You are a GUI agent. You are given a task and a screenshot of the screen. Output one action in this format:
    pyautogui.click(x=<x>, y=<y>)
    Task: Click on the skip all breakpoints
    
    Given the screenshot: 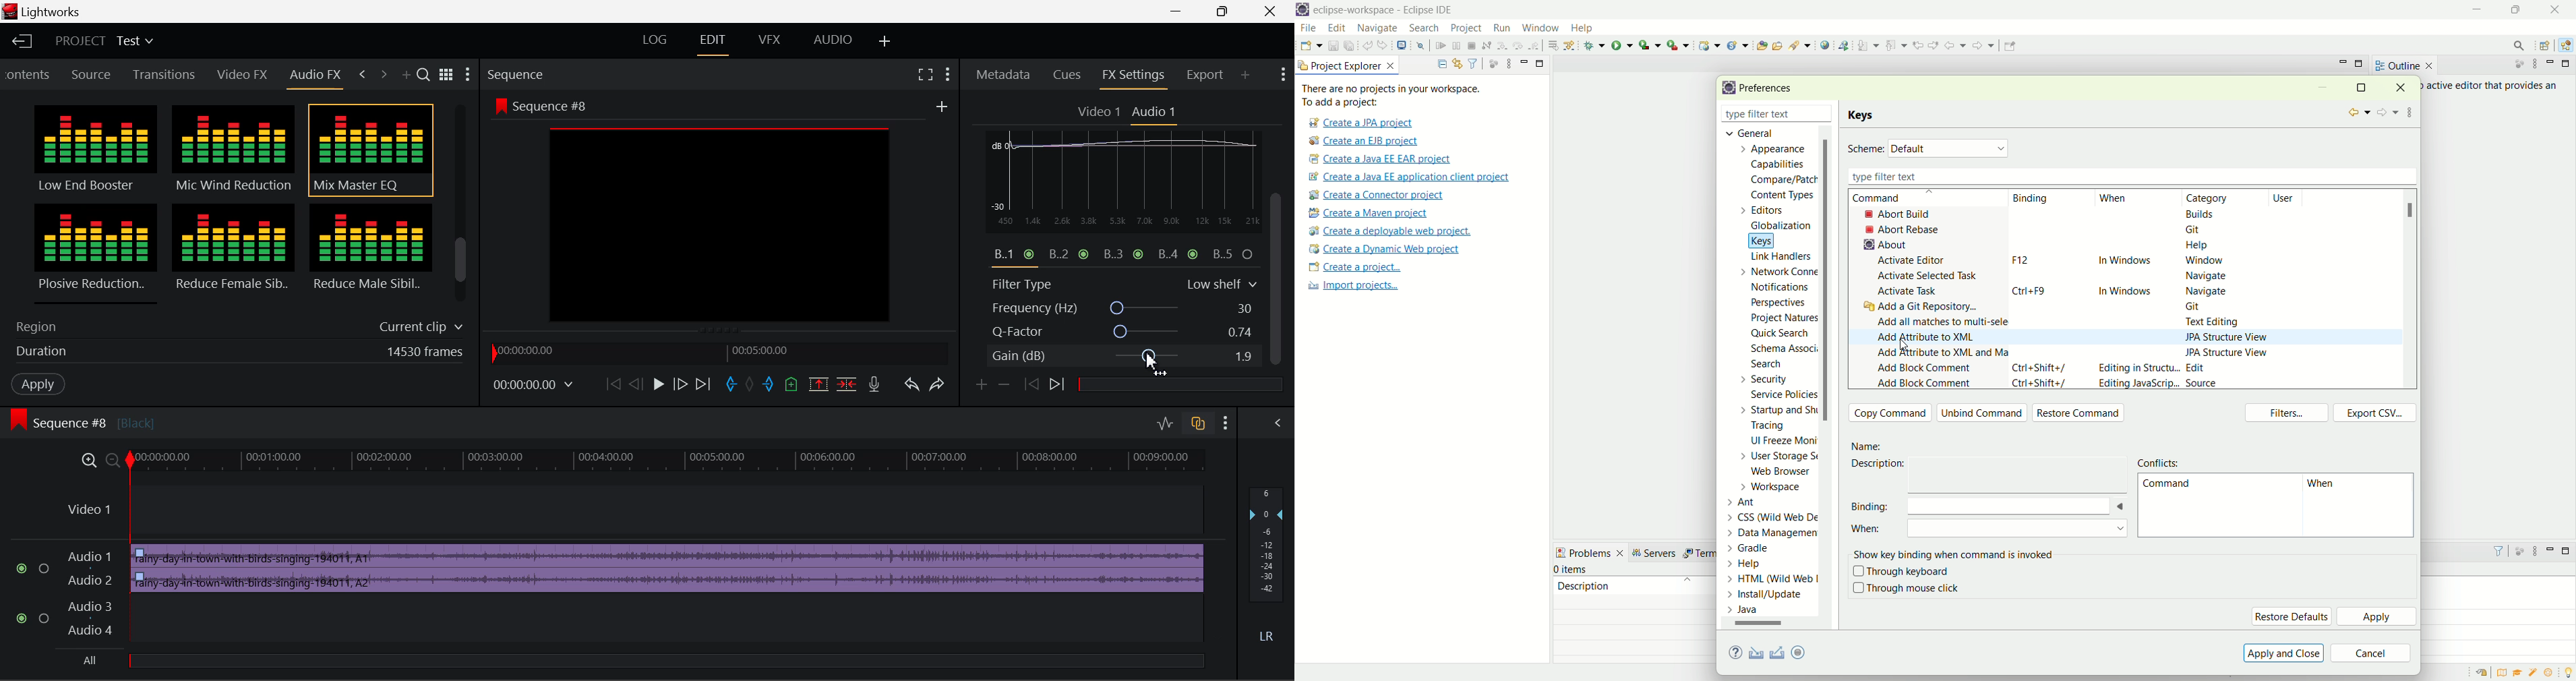 What is the action you would take?
    pyautogui.click(x=1423, y=46)
    